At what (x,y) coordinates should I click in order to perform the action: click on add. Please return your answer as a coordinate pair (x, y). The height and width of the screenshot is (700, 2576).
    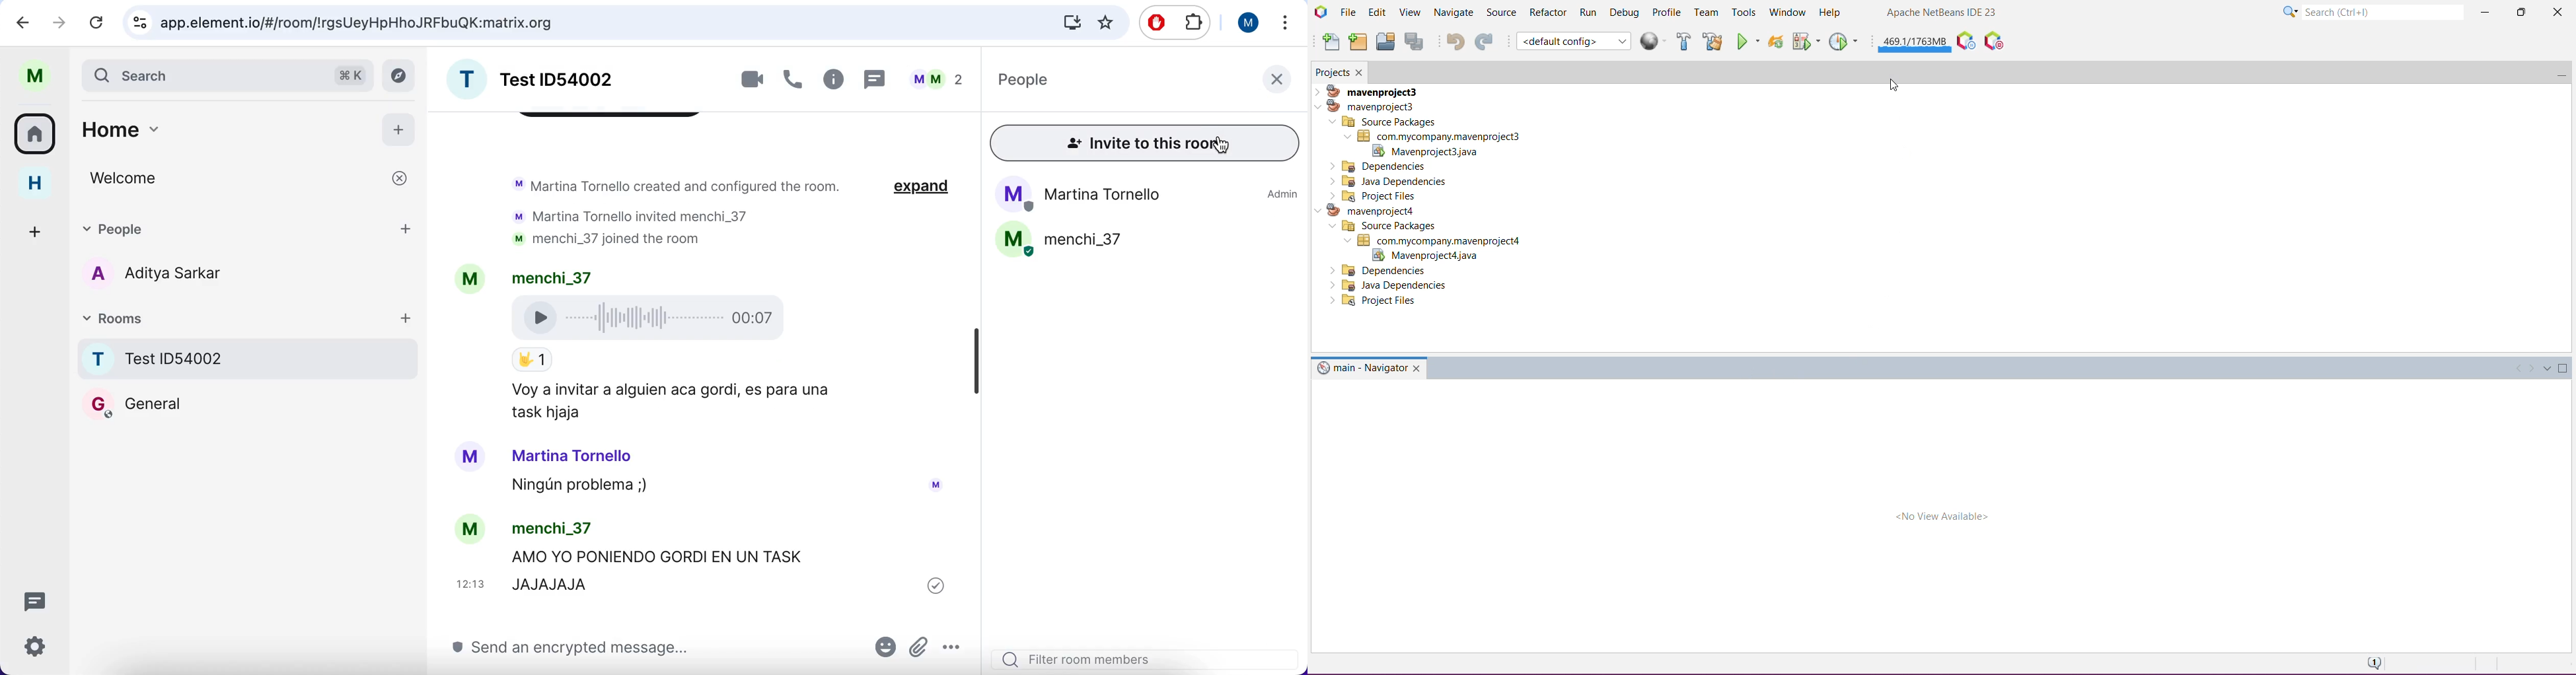
    Looking at the image, I should click on (399, 129).